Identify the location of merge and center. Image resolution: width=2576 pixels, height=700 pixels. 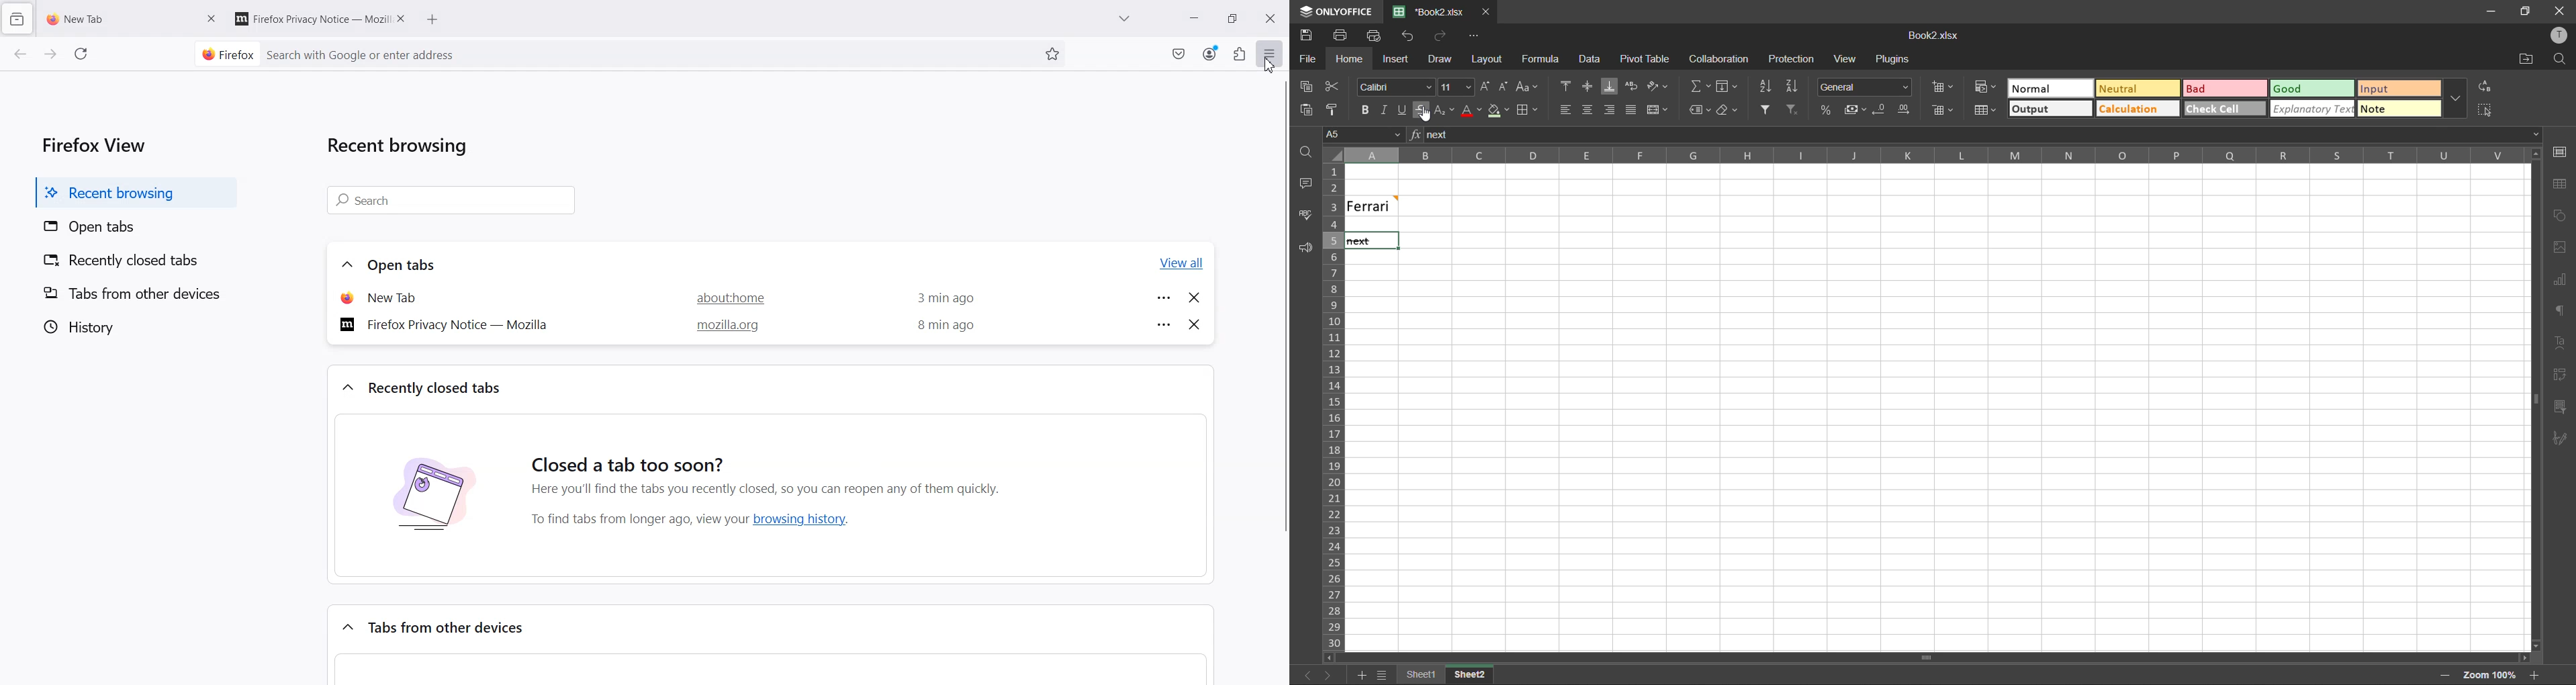
(1659, 110).